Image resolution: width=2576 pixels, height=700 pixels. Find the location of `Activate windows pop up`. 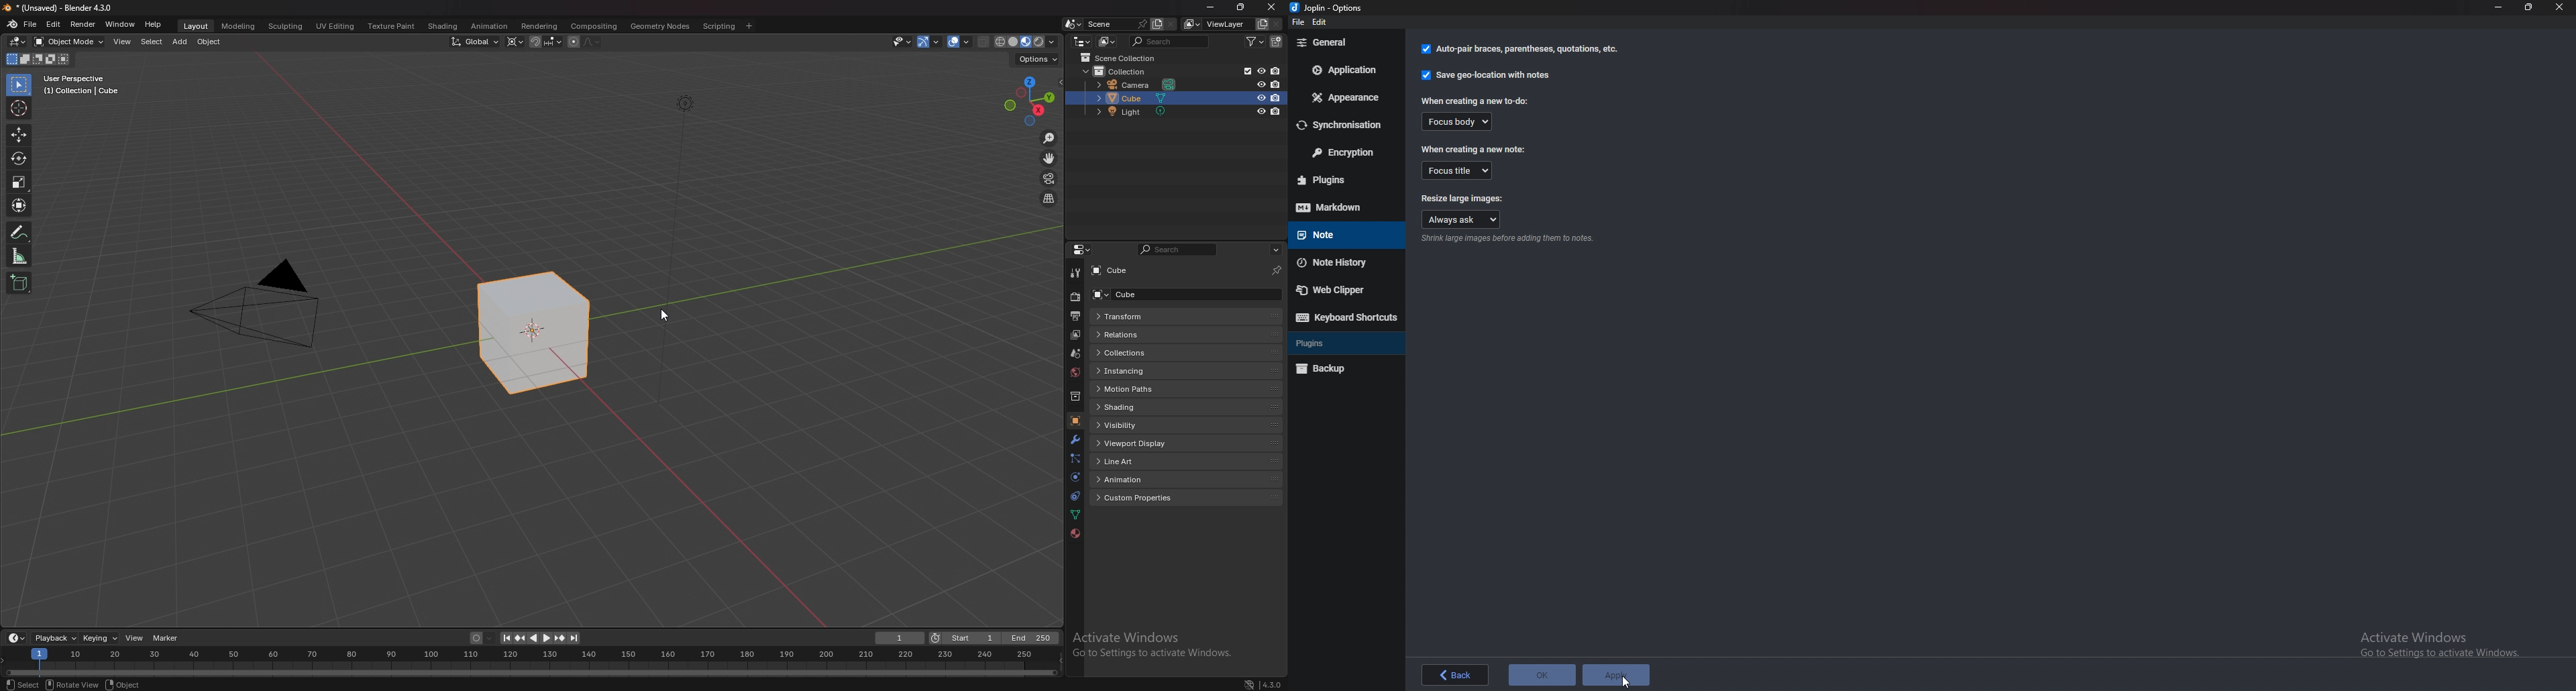

Activate windows pop up is located at coordinates (2443, 645).